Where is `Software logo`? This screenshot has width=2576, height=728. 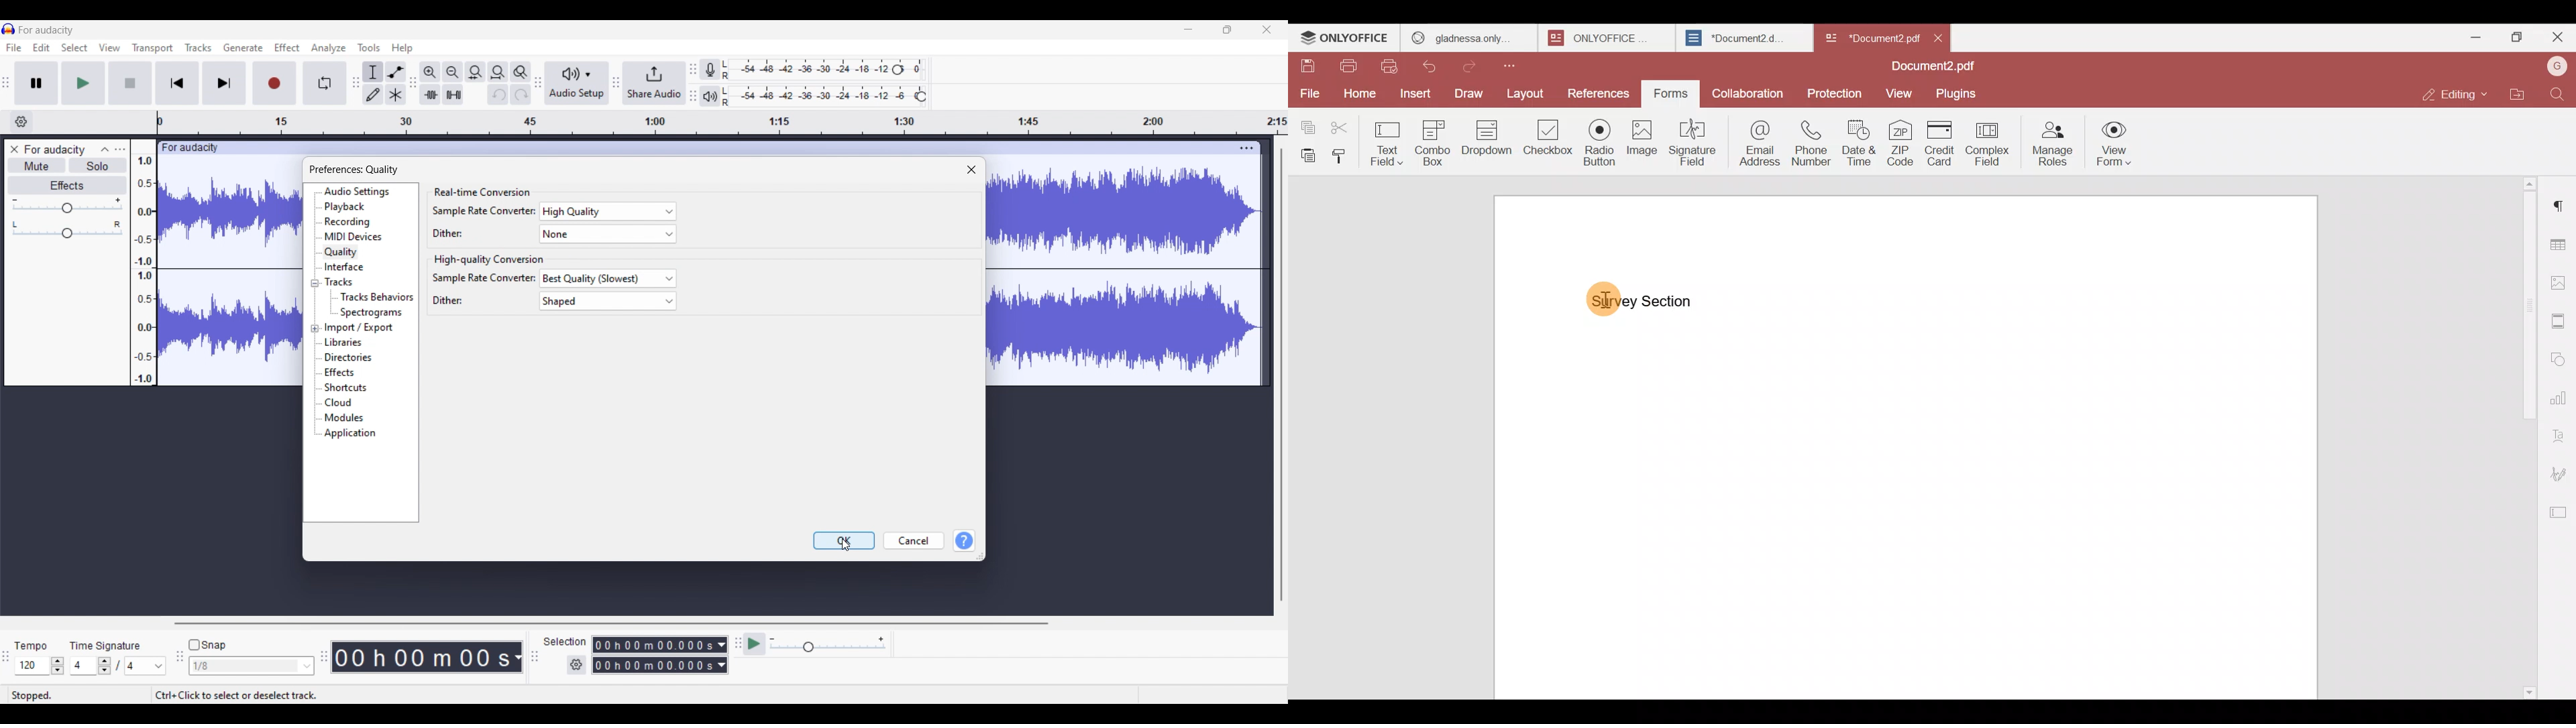
Software logo is located at coordinates (9, 28).